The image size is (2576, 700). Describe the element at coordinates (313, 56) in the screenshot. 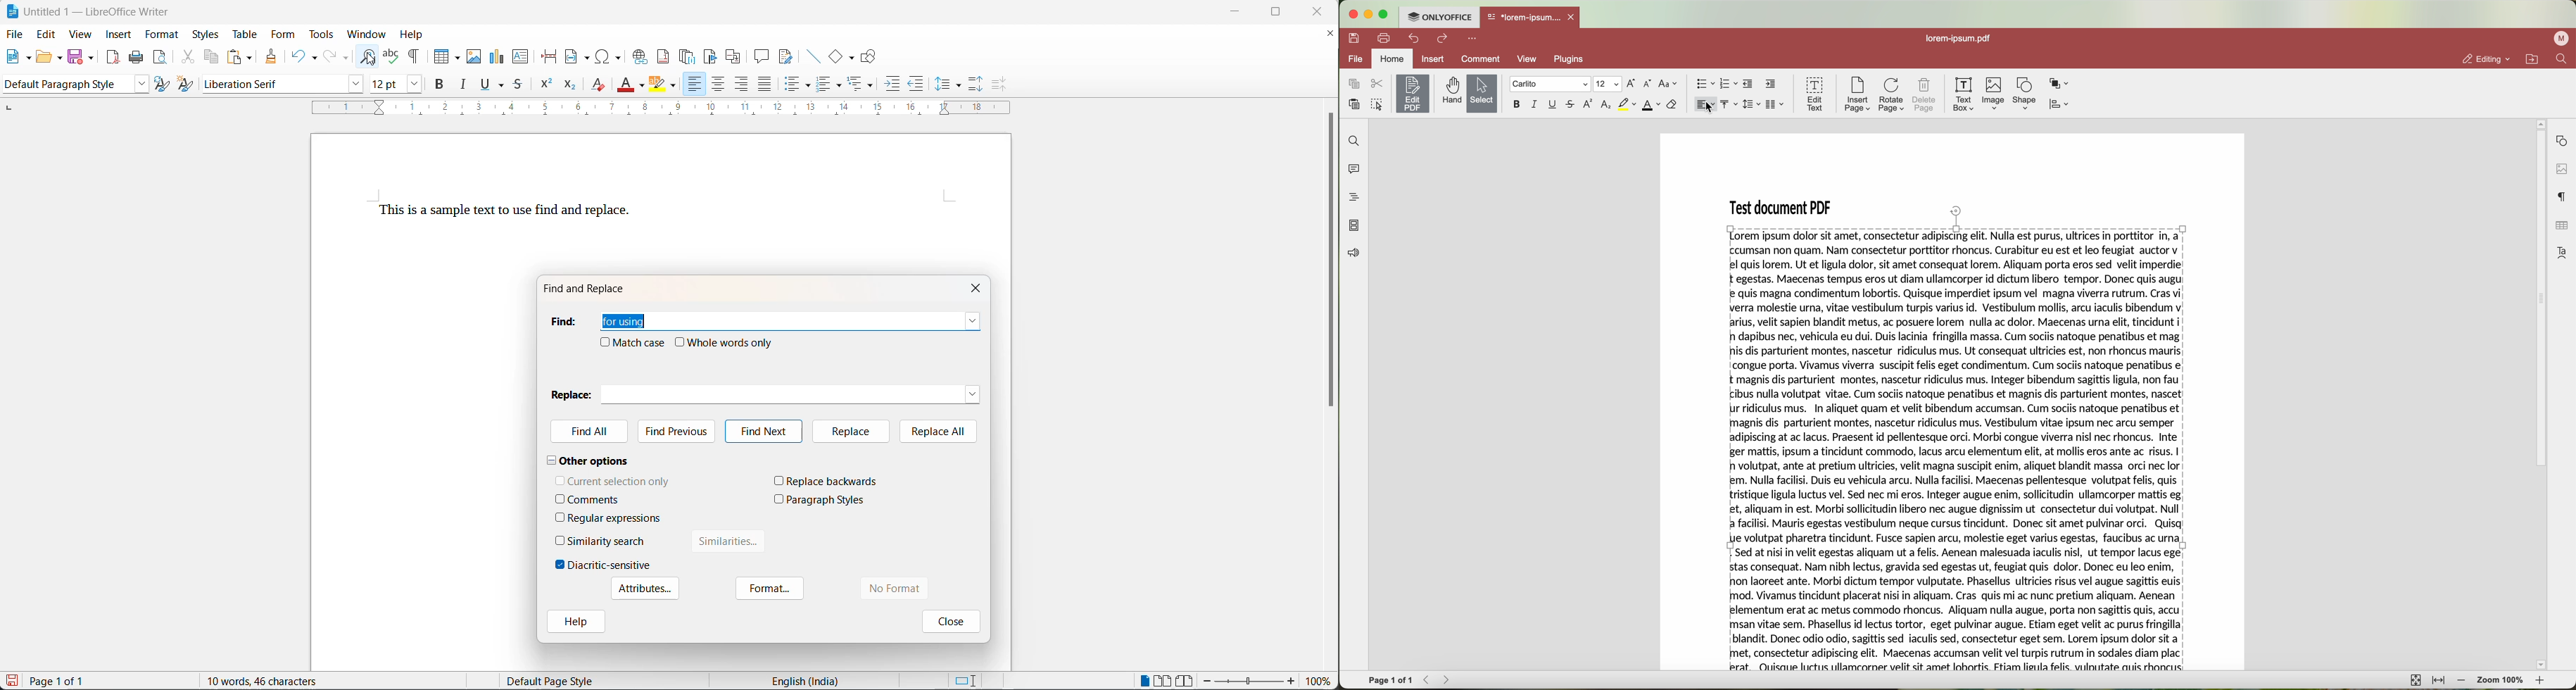

I see `undo options` at that location.